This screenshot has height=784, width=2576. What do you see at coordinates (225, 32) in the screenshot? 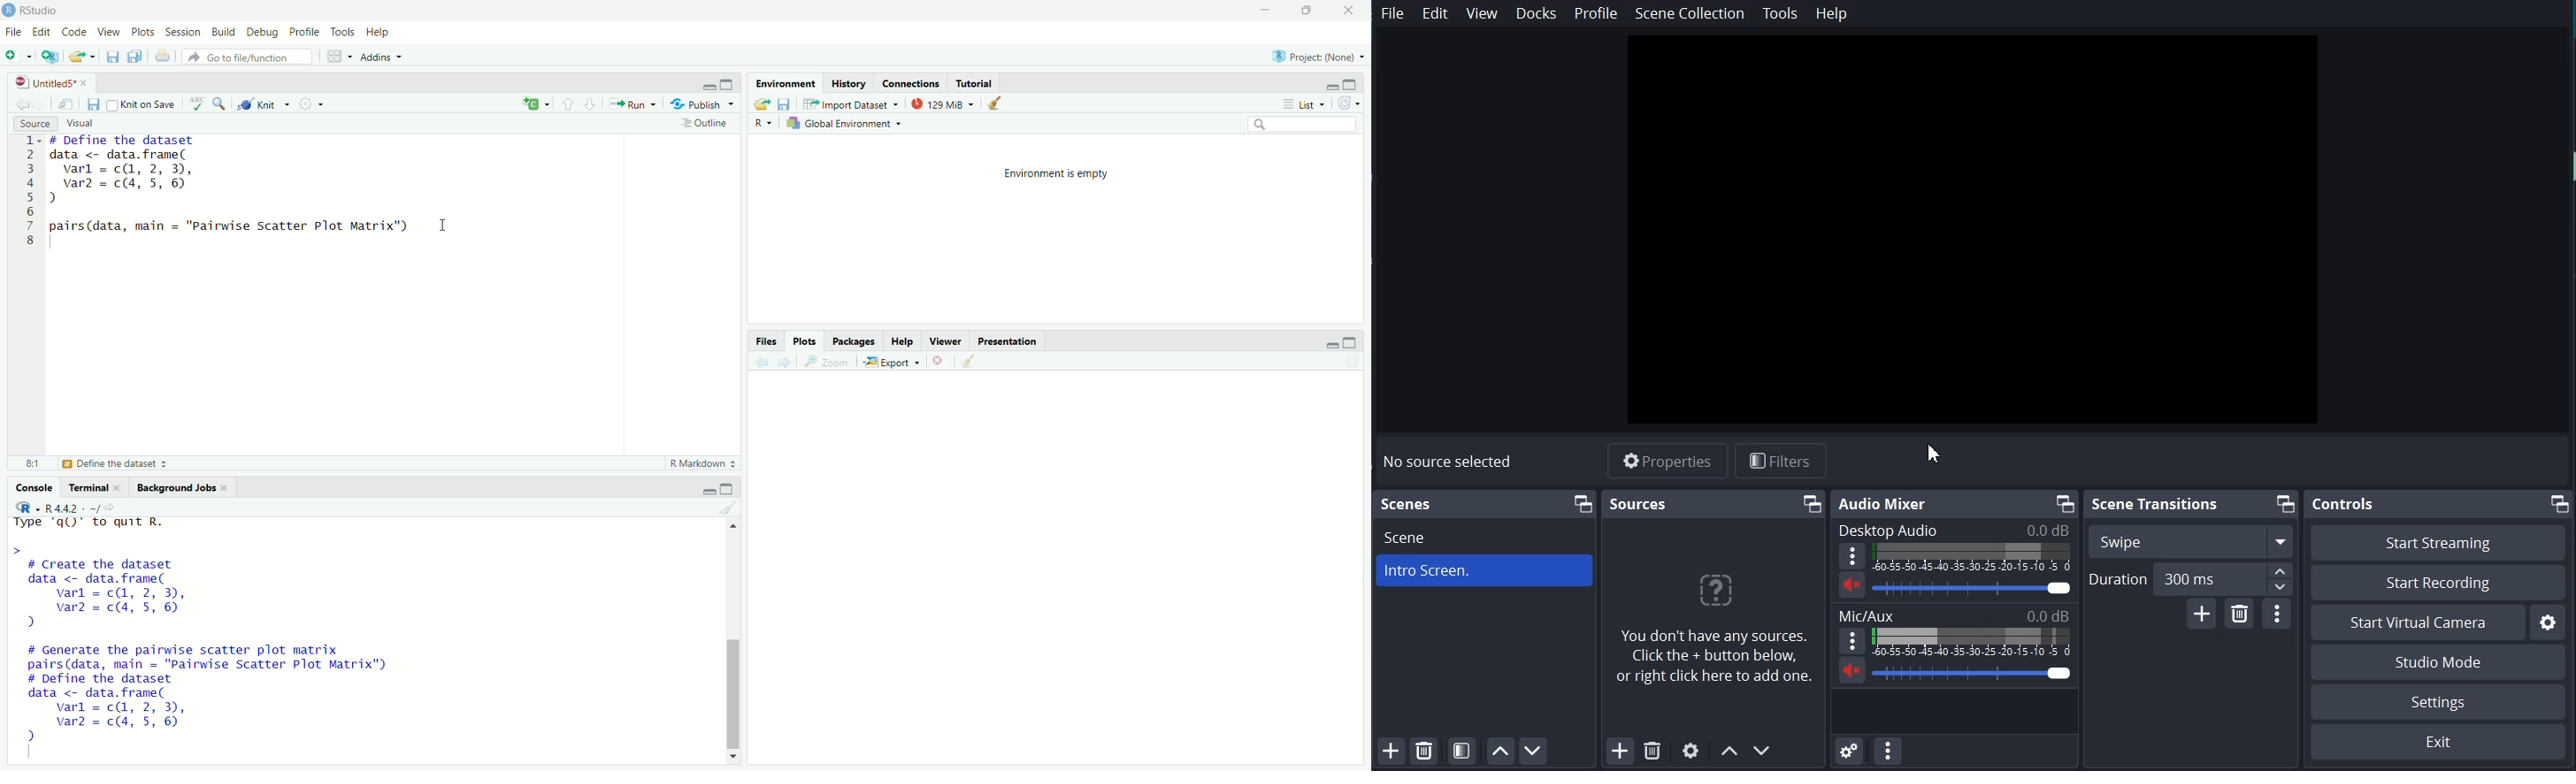
I see `Build` at bounding box center [225, 32].